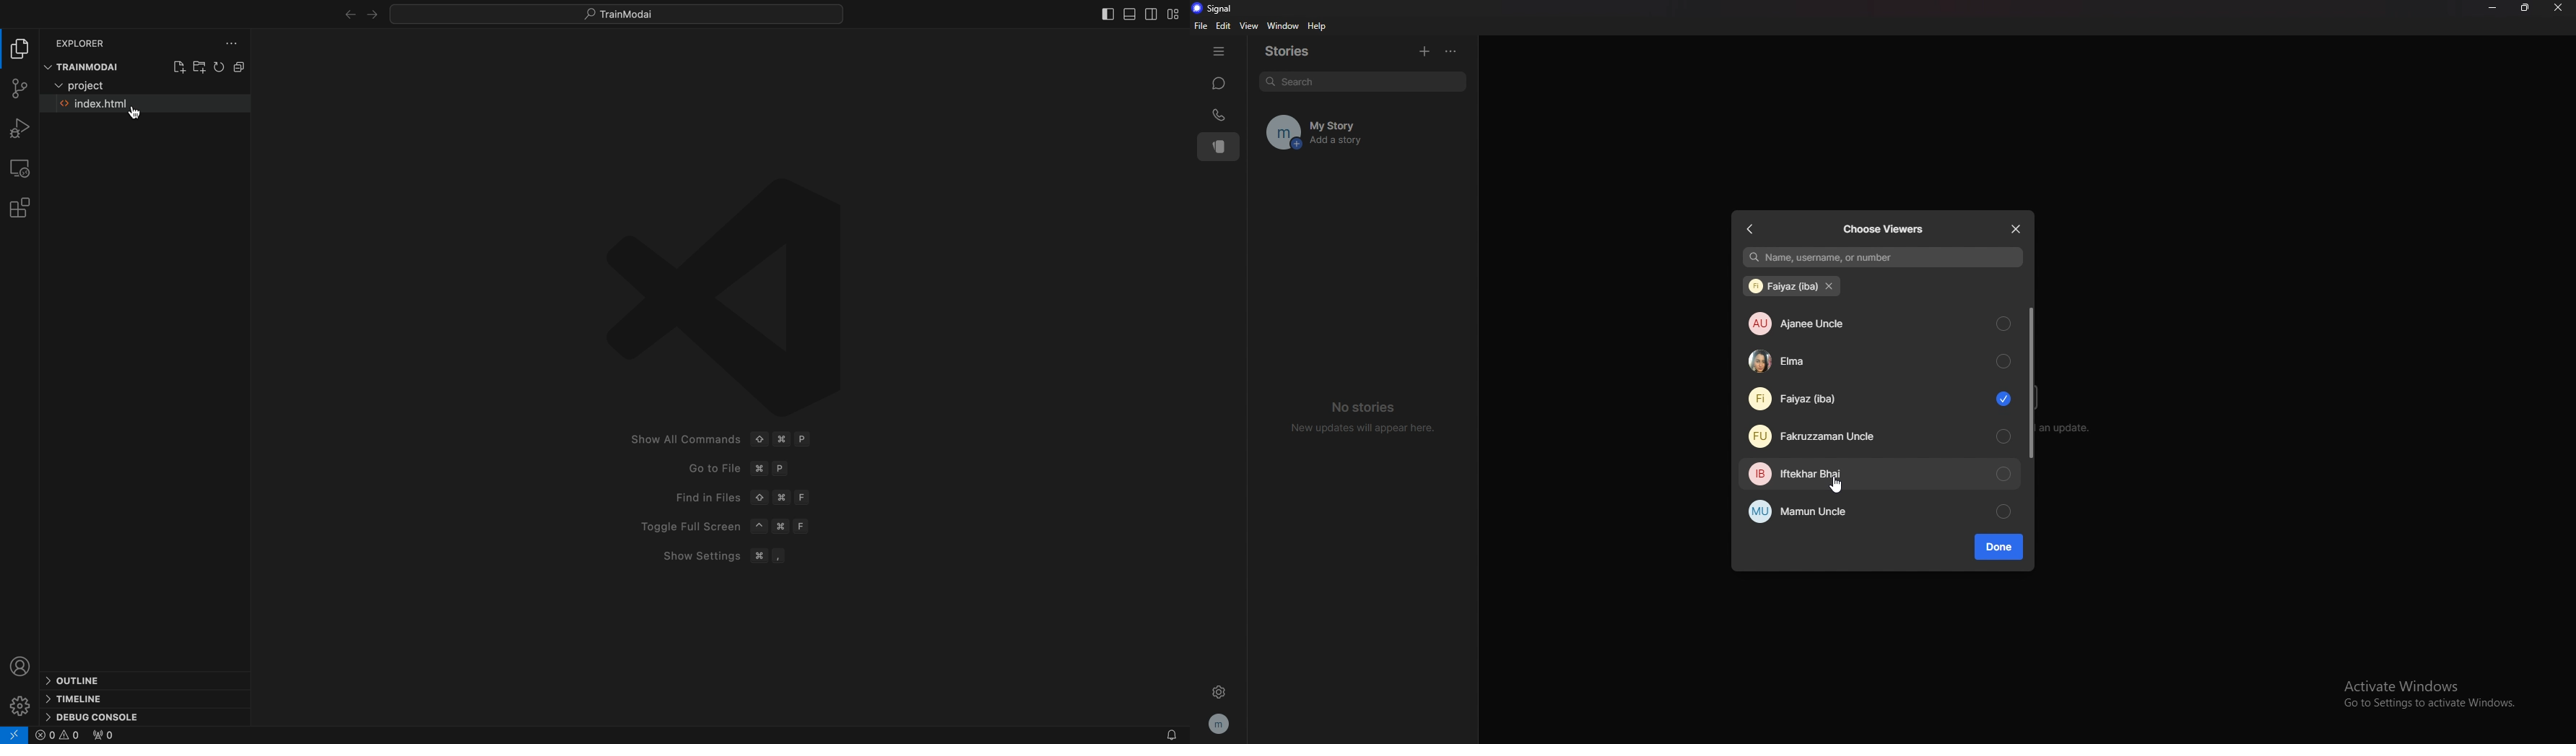 Image resolution: width=2576 pixels, height=756 pixels. Describe the element at coordinates (134, 114) in the screenshot. I see `cursor` at that location.